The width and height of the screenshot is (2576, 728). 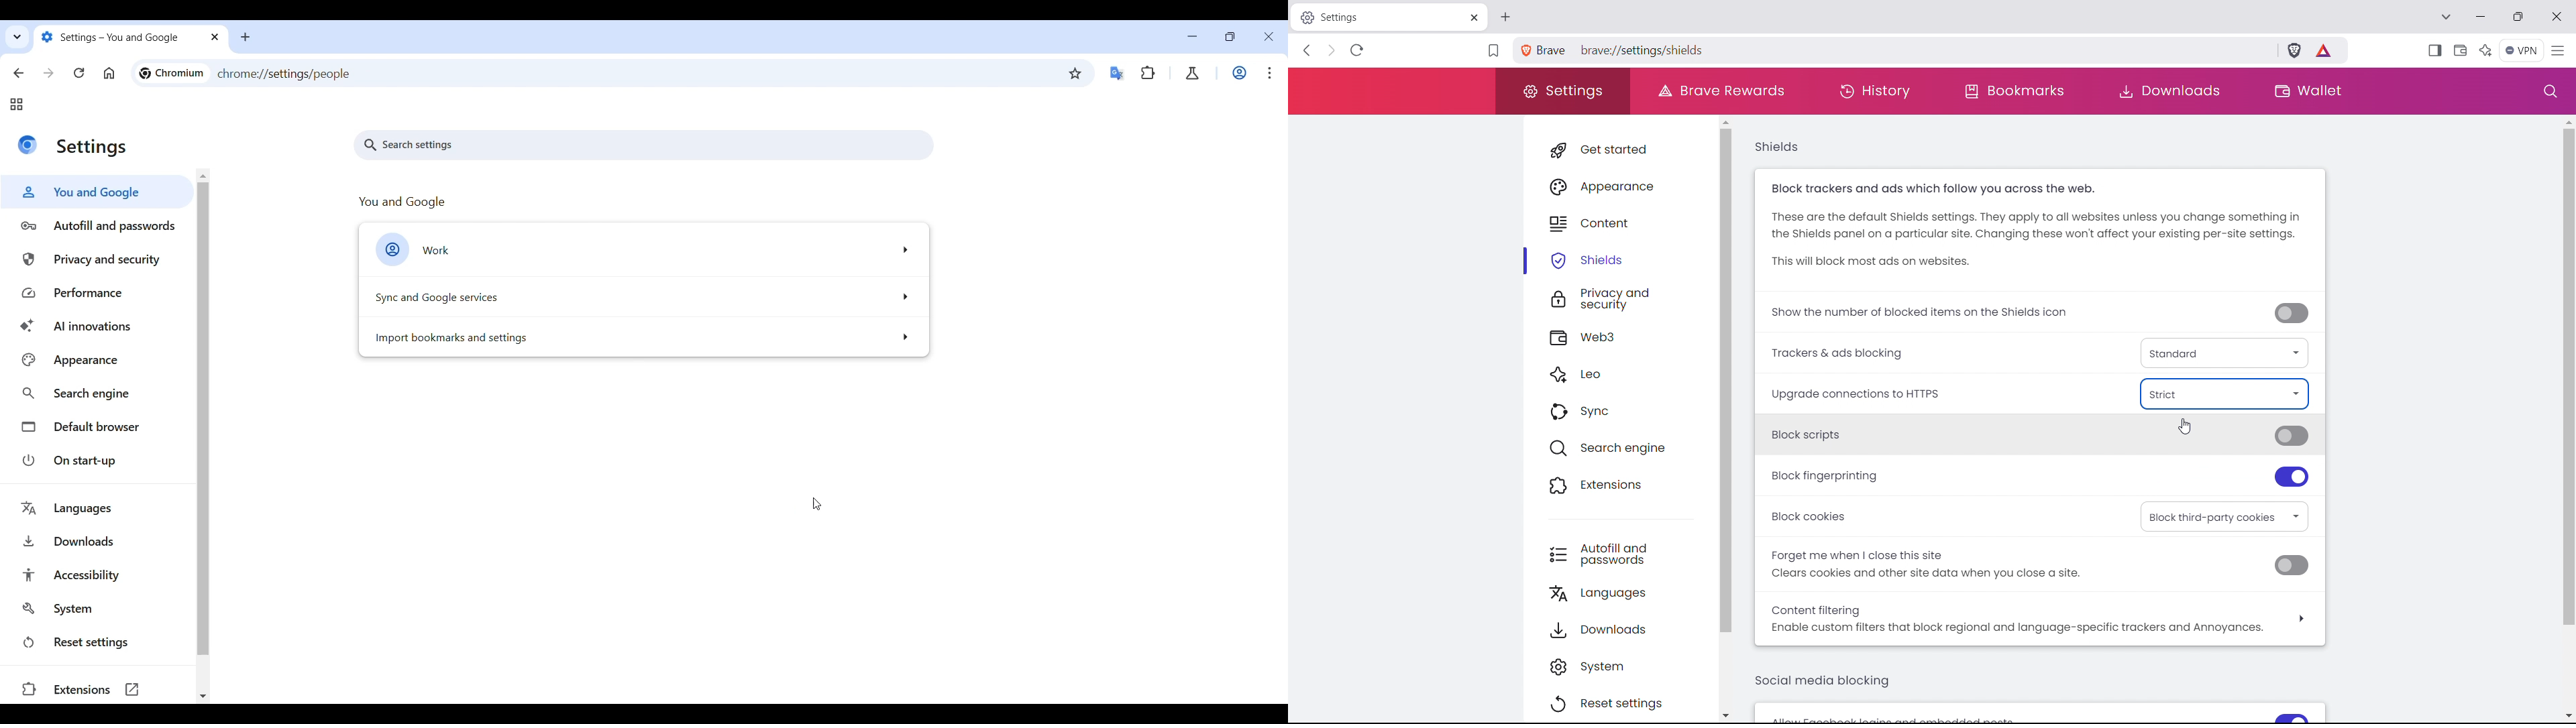 I want to click on Work, so click(x=644, y=249).